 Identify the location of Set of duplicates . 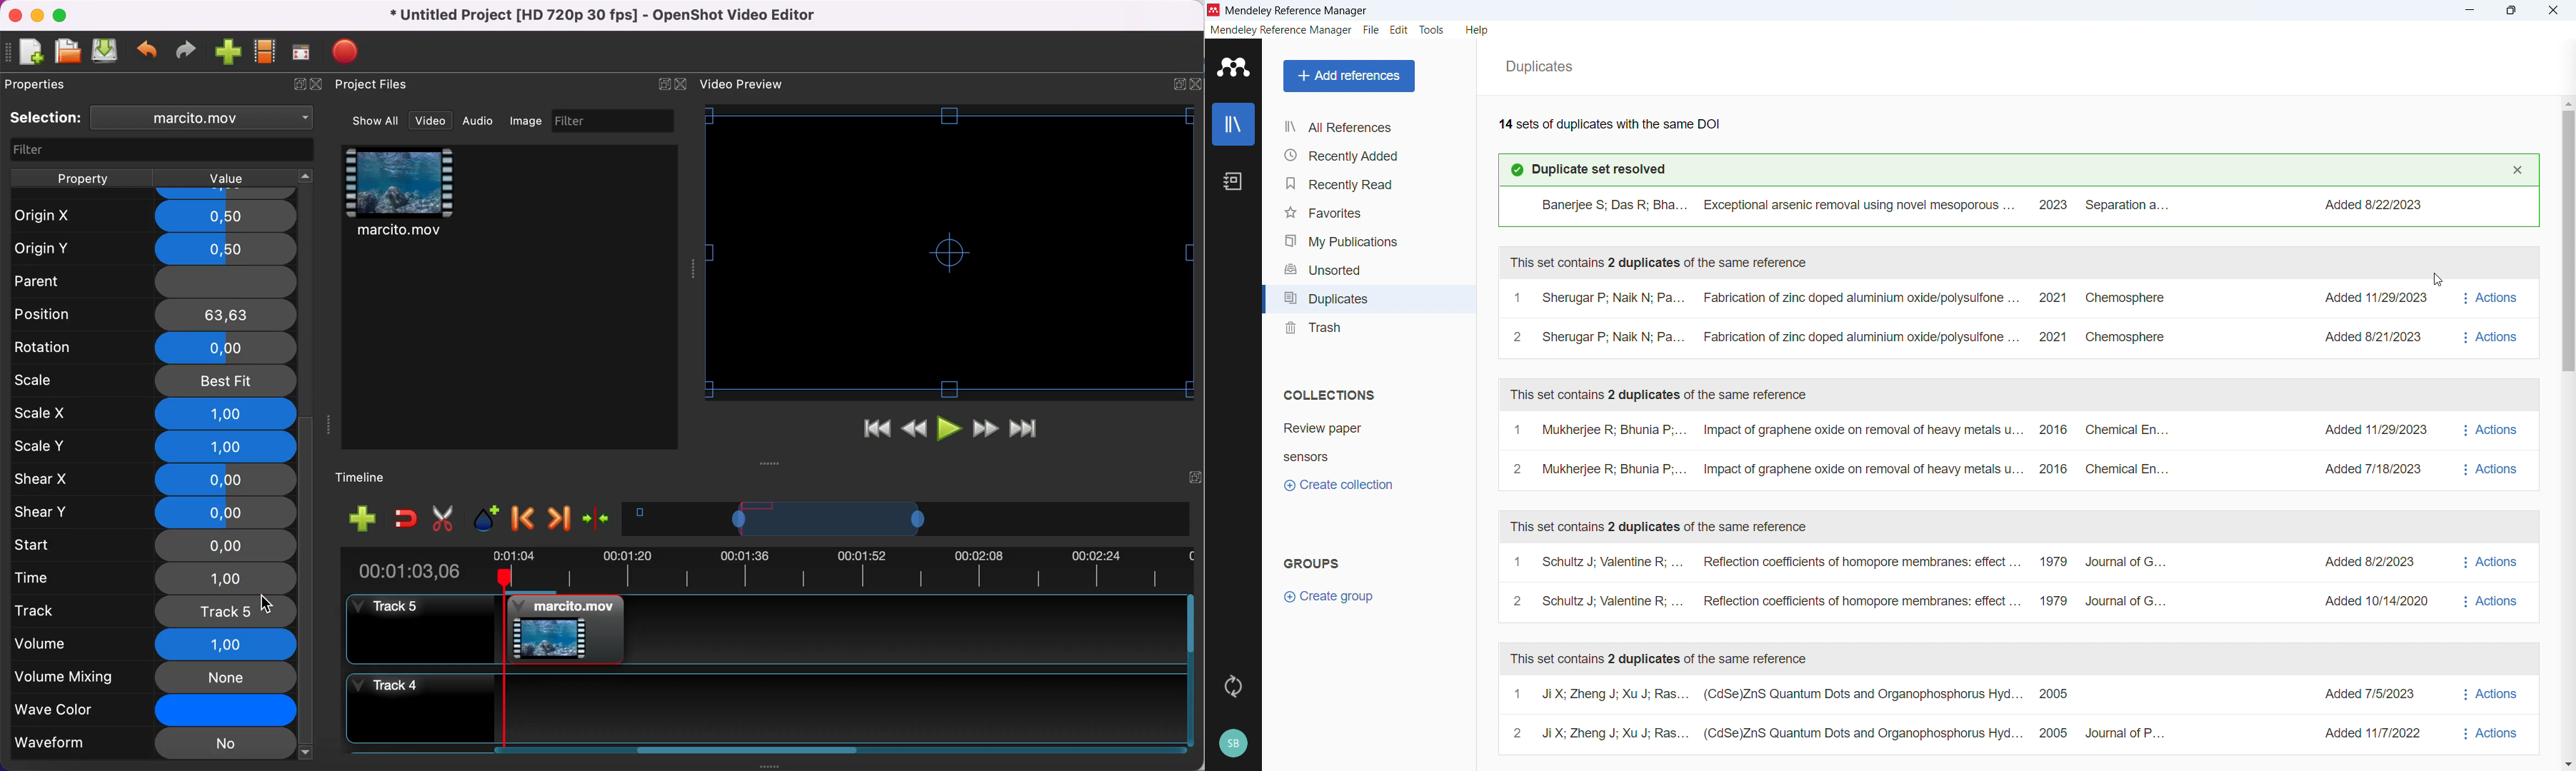
(1838, 319).